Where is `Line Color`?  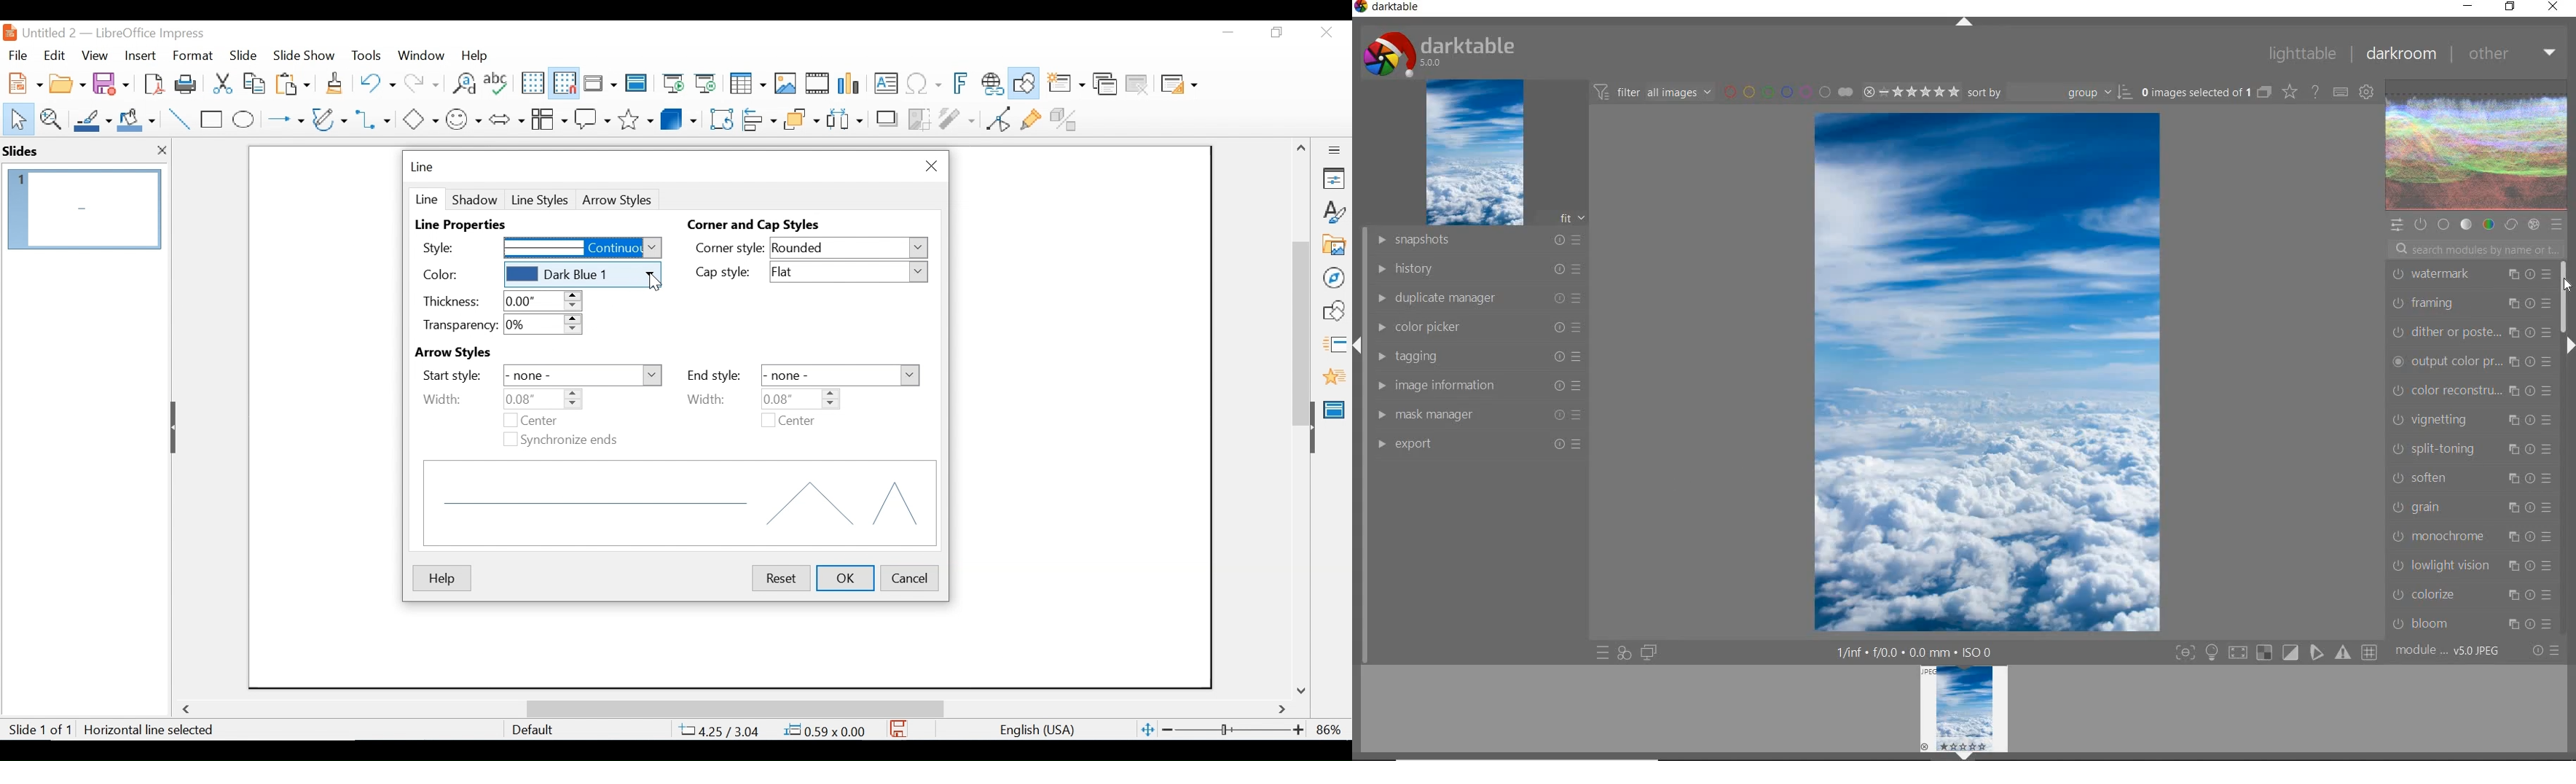
Line Color is located at coordinates (91, 120).